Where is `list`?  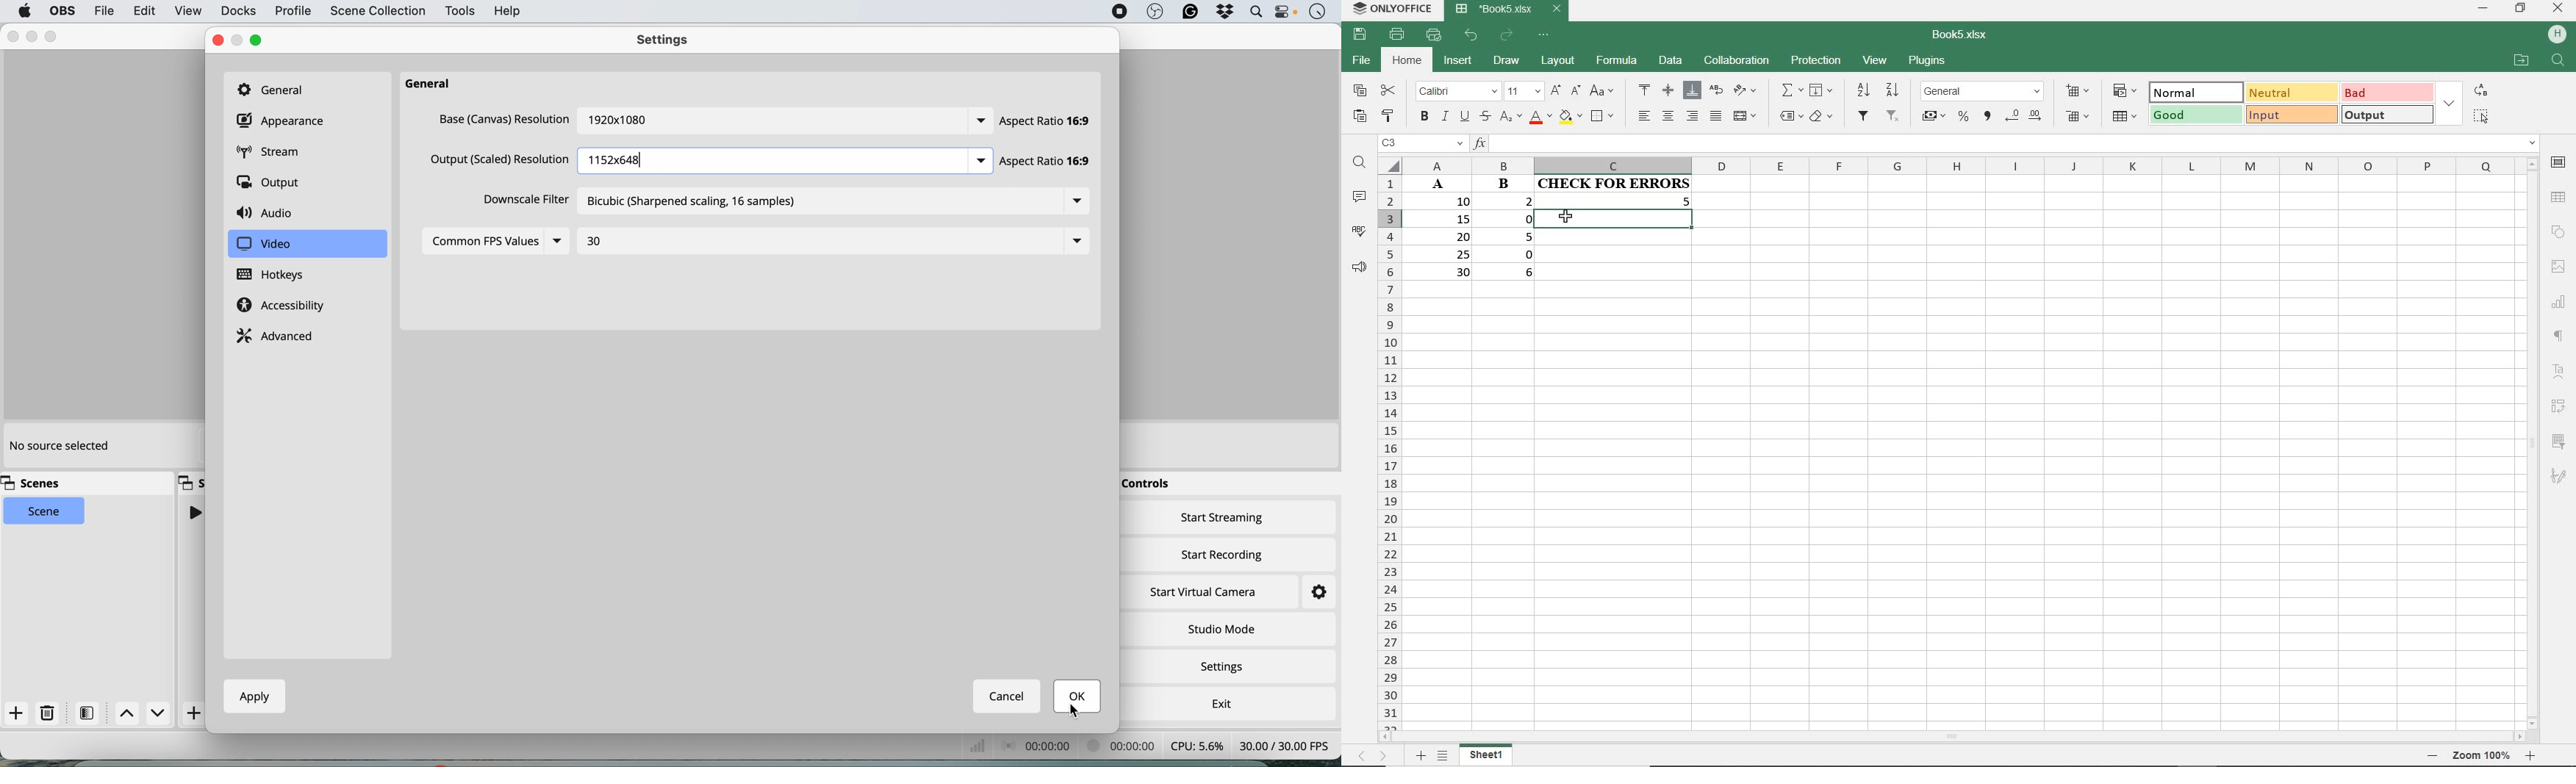
list is located at coordinates (981, 160).